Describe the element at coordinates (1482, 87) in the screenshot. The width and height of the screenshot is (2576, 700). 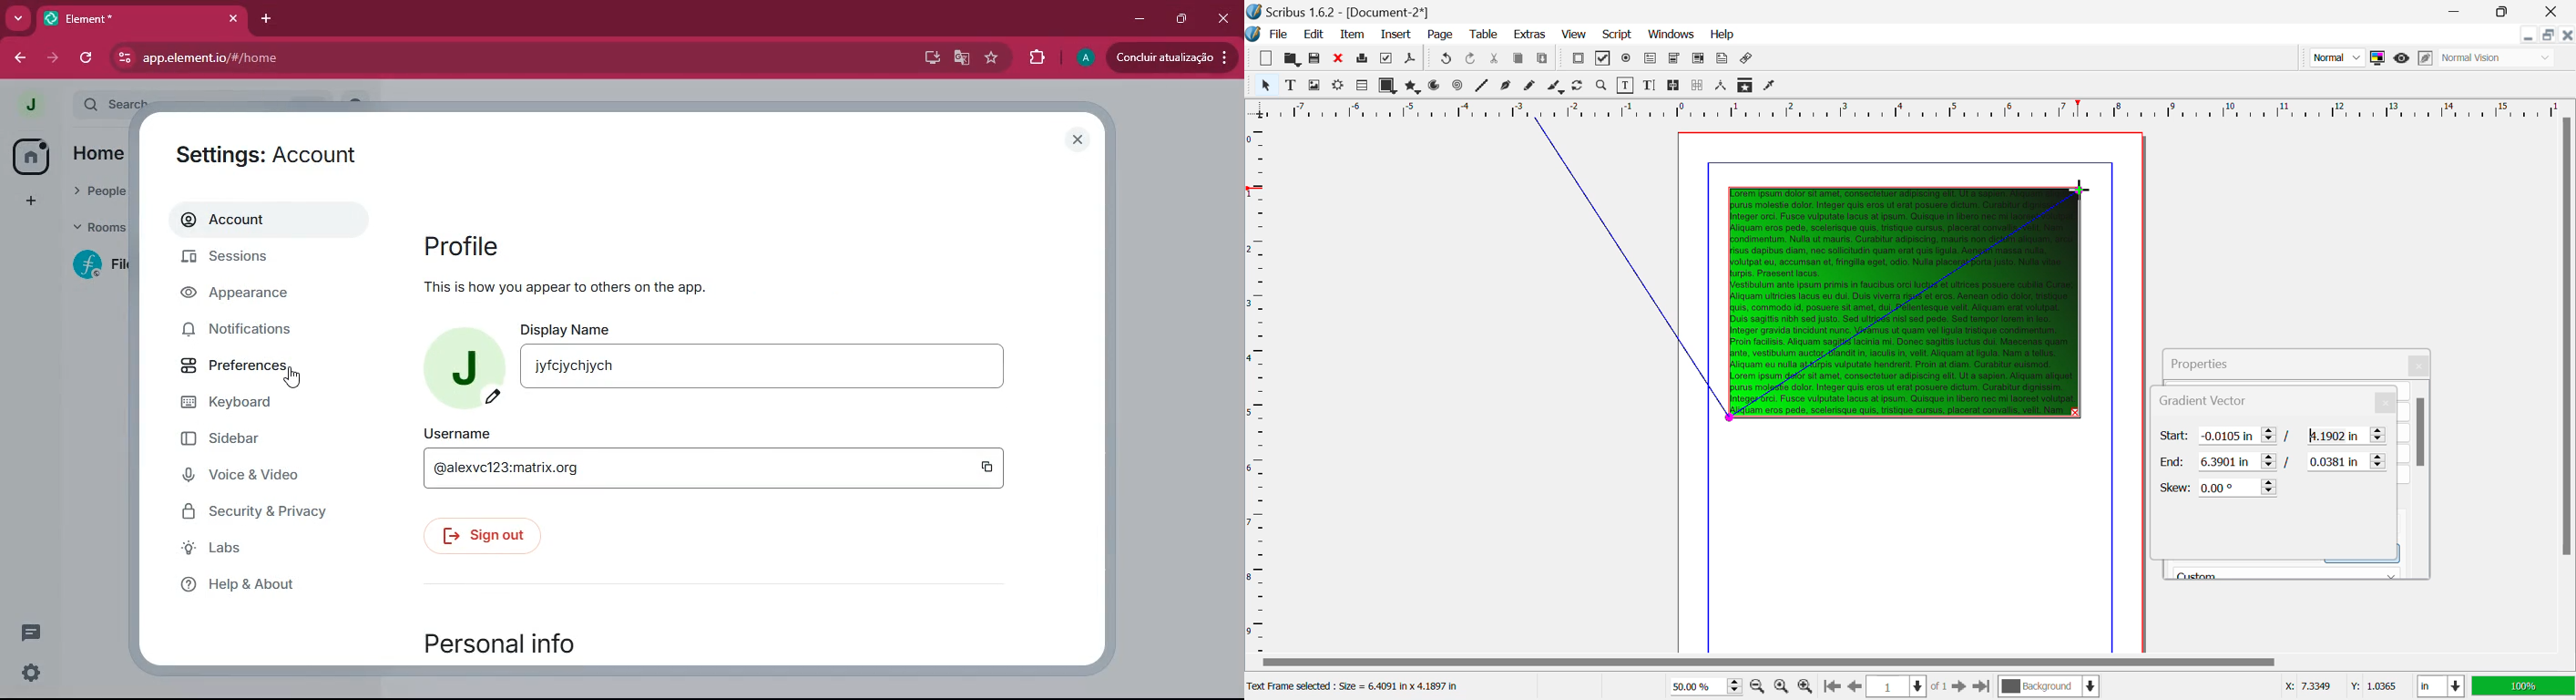
I see `Line` at that location.